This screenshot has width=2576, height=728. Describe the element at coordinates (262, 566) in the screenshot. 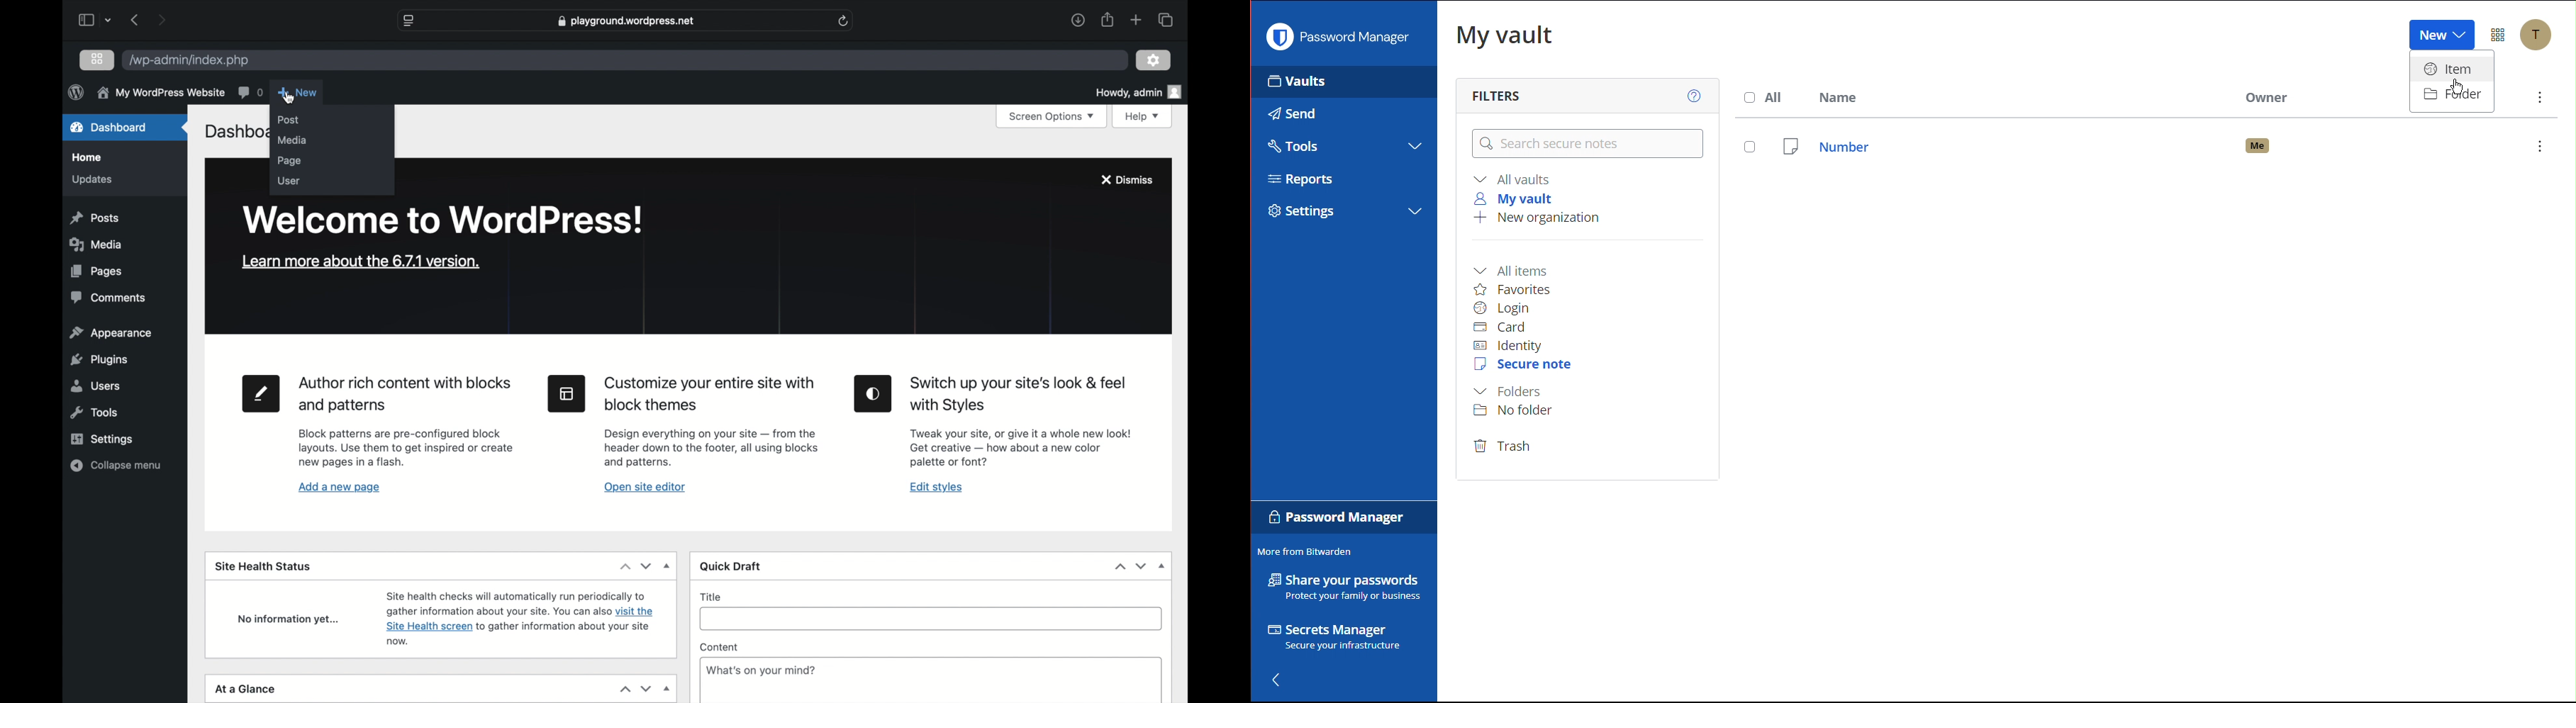

I see `site health status` at that location.